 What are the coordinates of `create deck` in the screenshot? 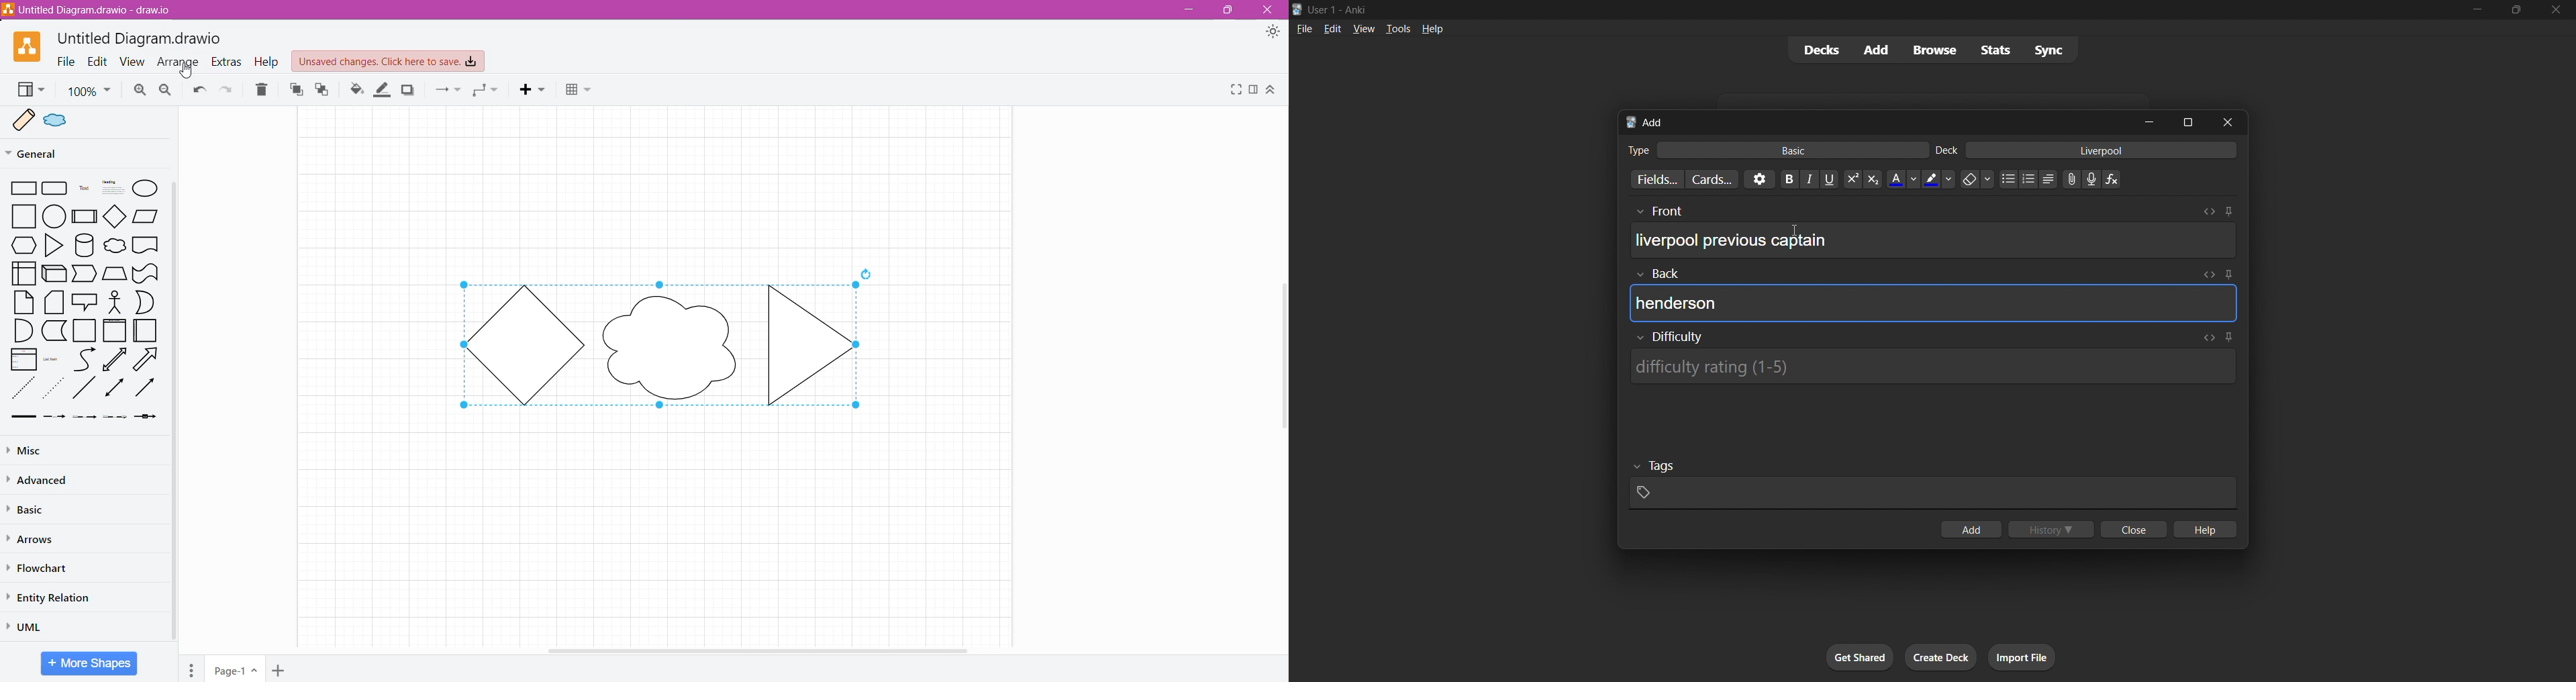 It's located at (1942, 658).